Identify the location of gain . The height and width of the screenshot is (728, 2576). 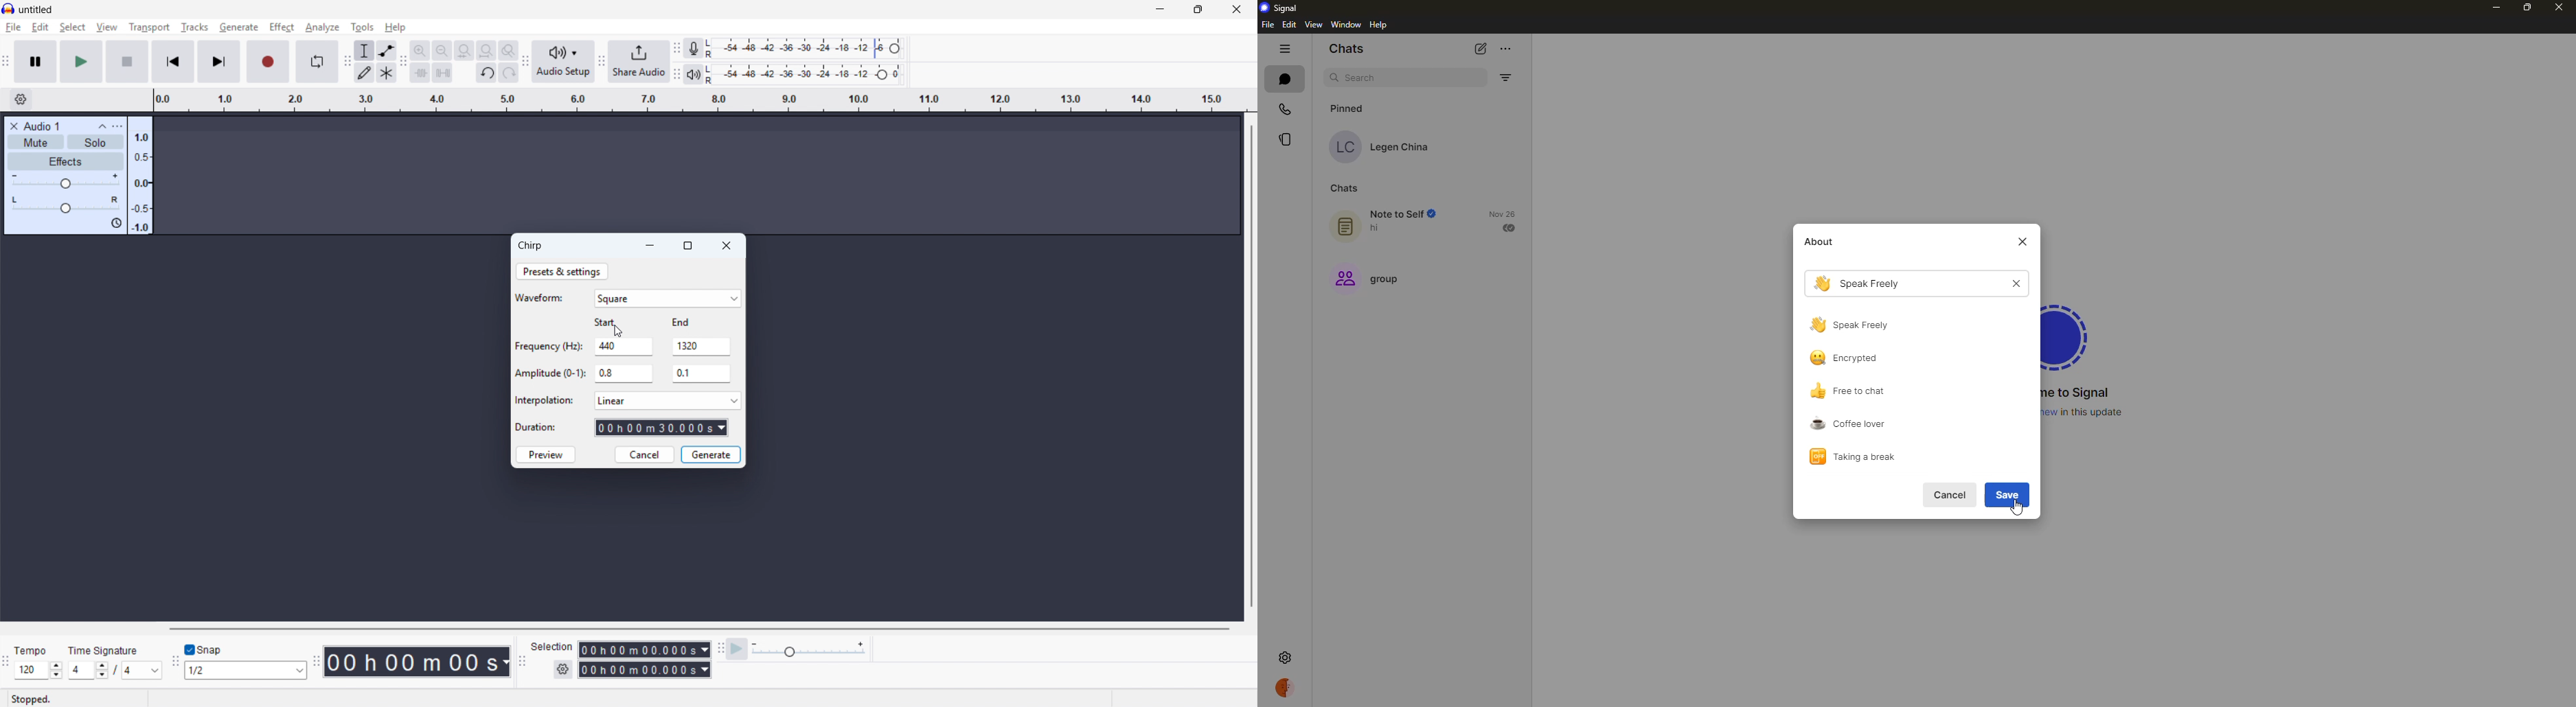
(66, 181).